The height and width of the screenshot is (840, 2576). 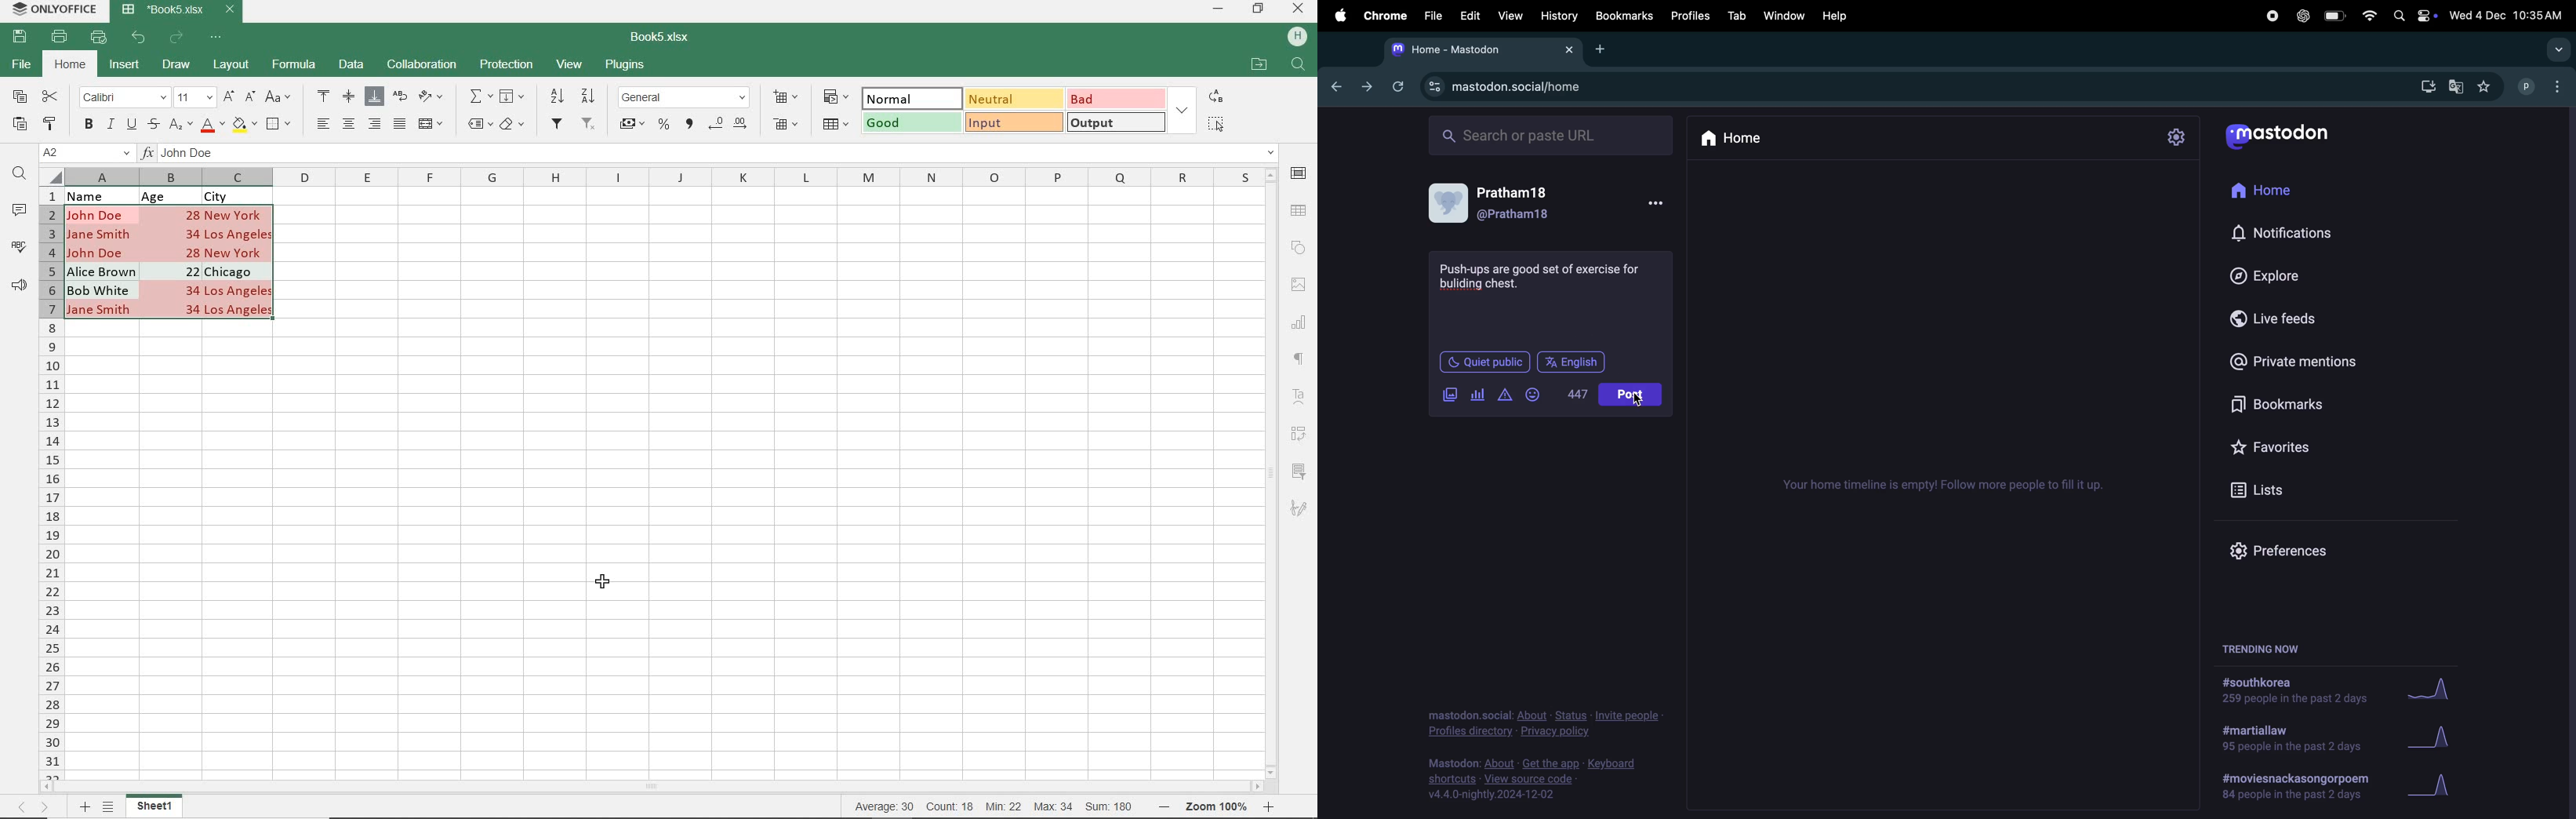 I want to click on ALIGN CENTER, so click(x=347, y=125).